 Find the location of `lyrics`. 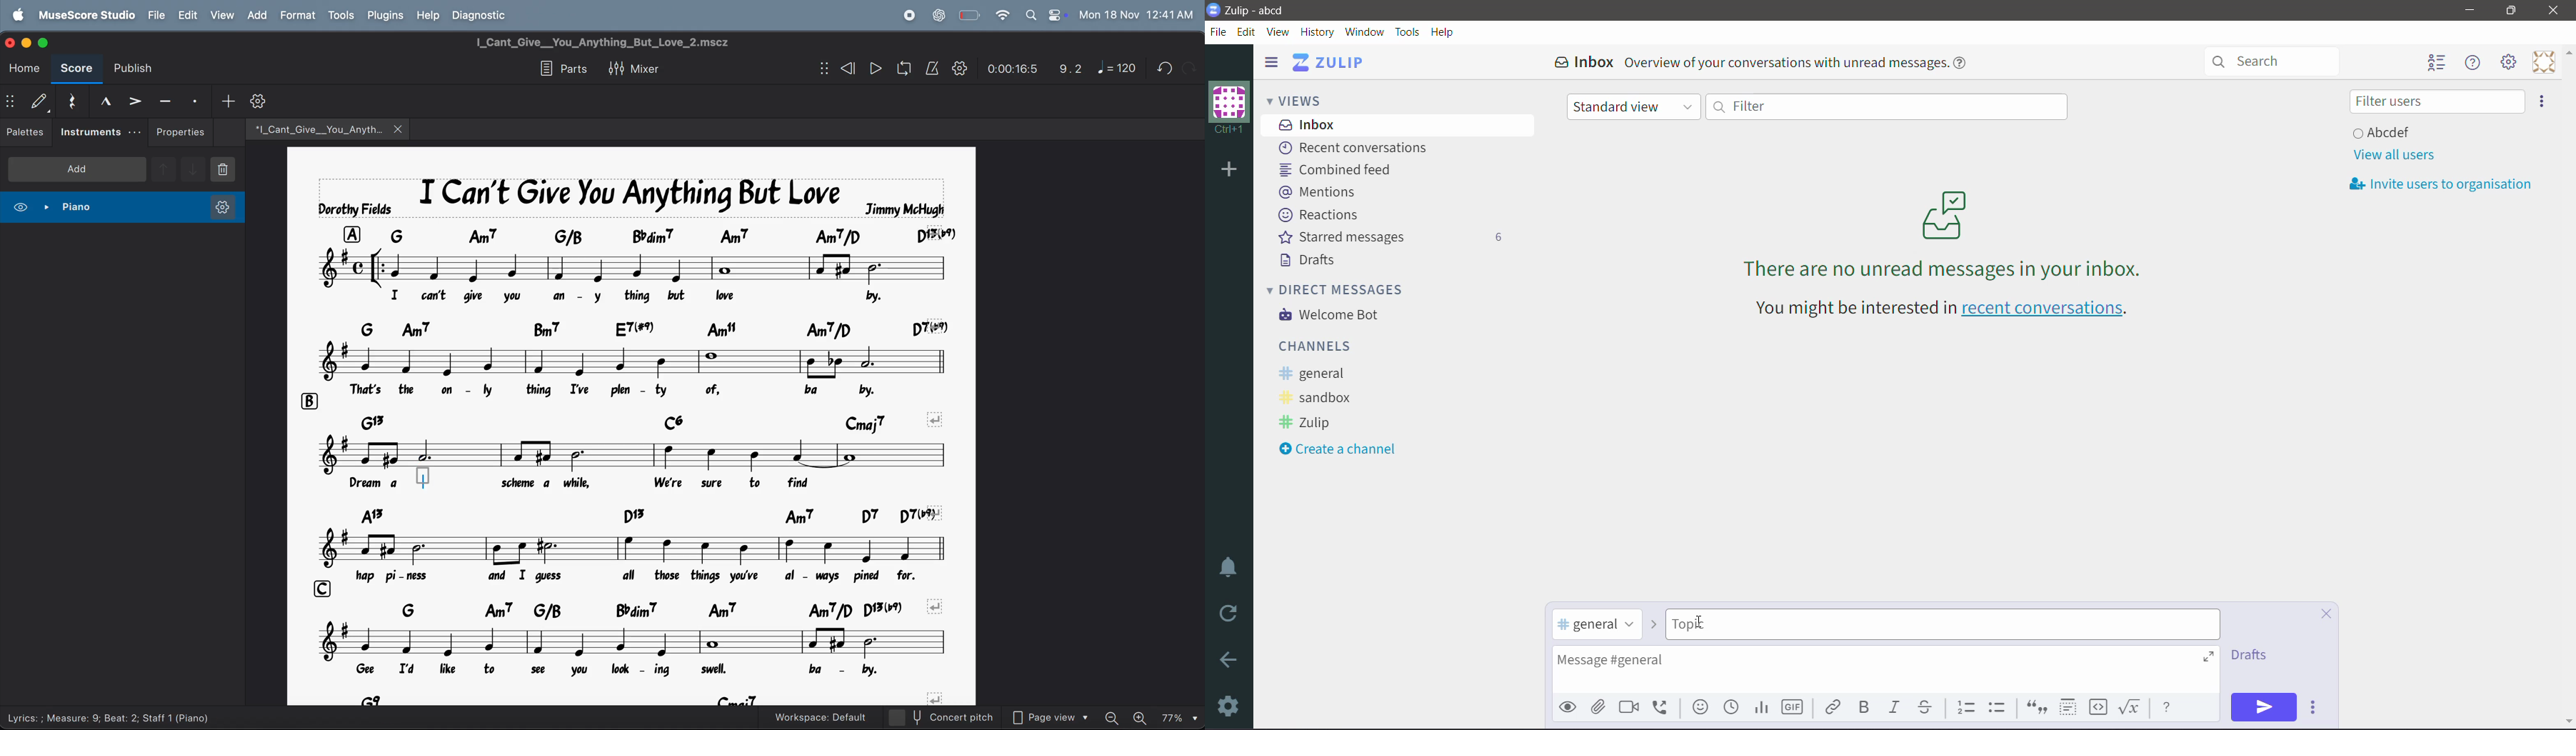

lyrics is located at coordinates (659, 579).